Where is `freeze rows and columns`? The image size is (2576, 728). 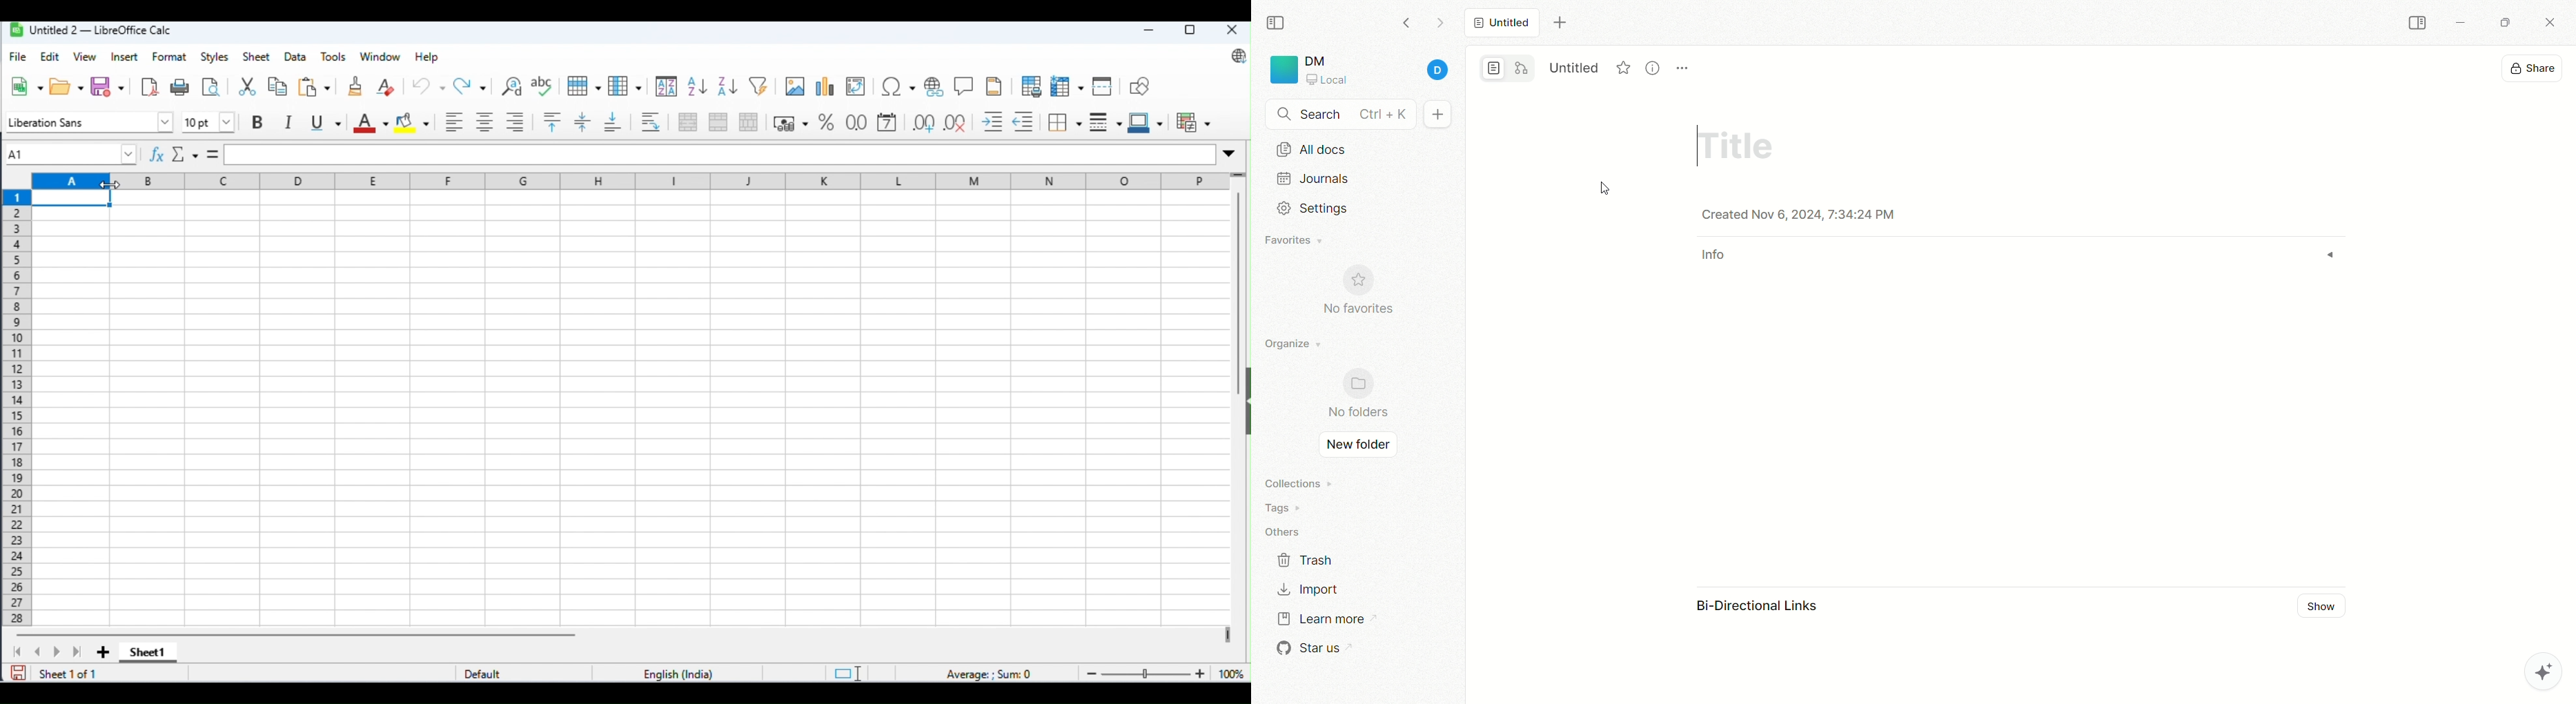
freeze rows and columns is located at coordinates (1068, 87).